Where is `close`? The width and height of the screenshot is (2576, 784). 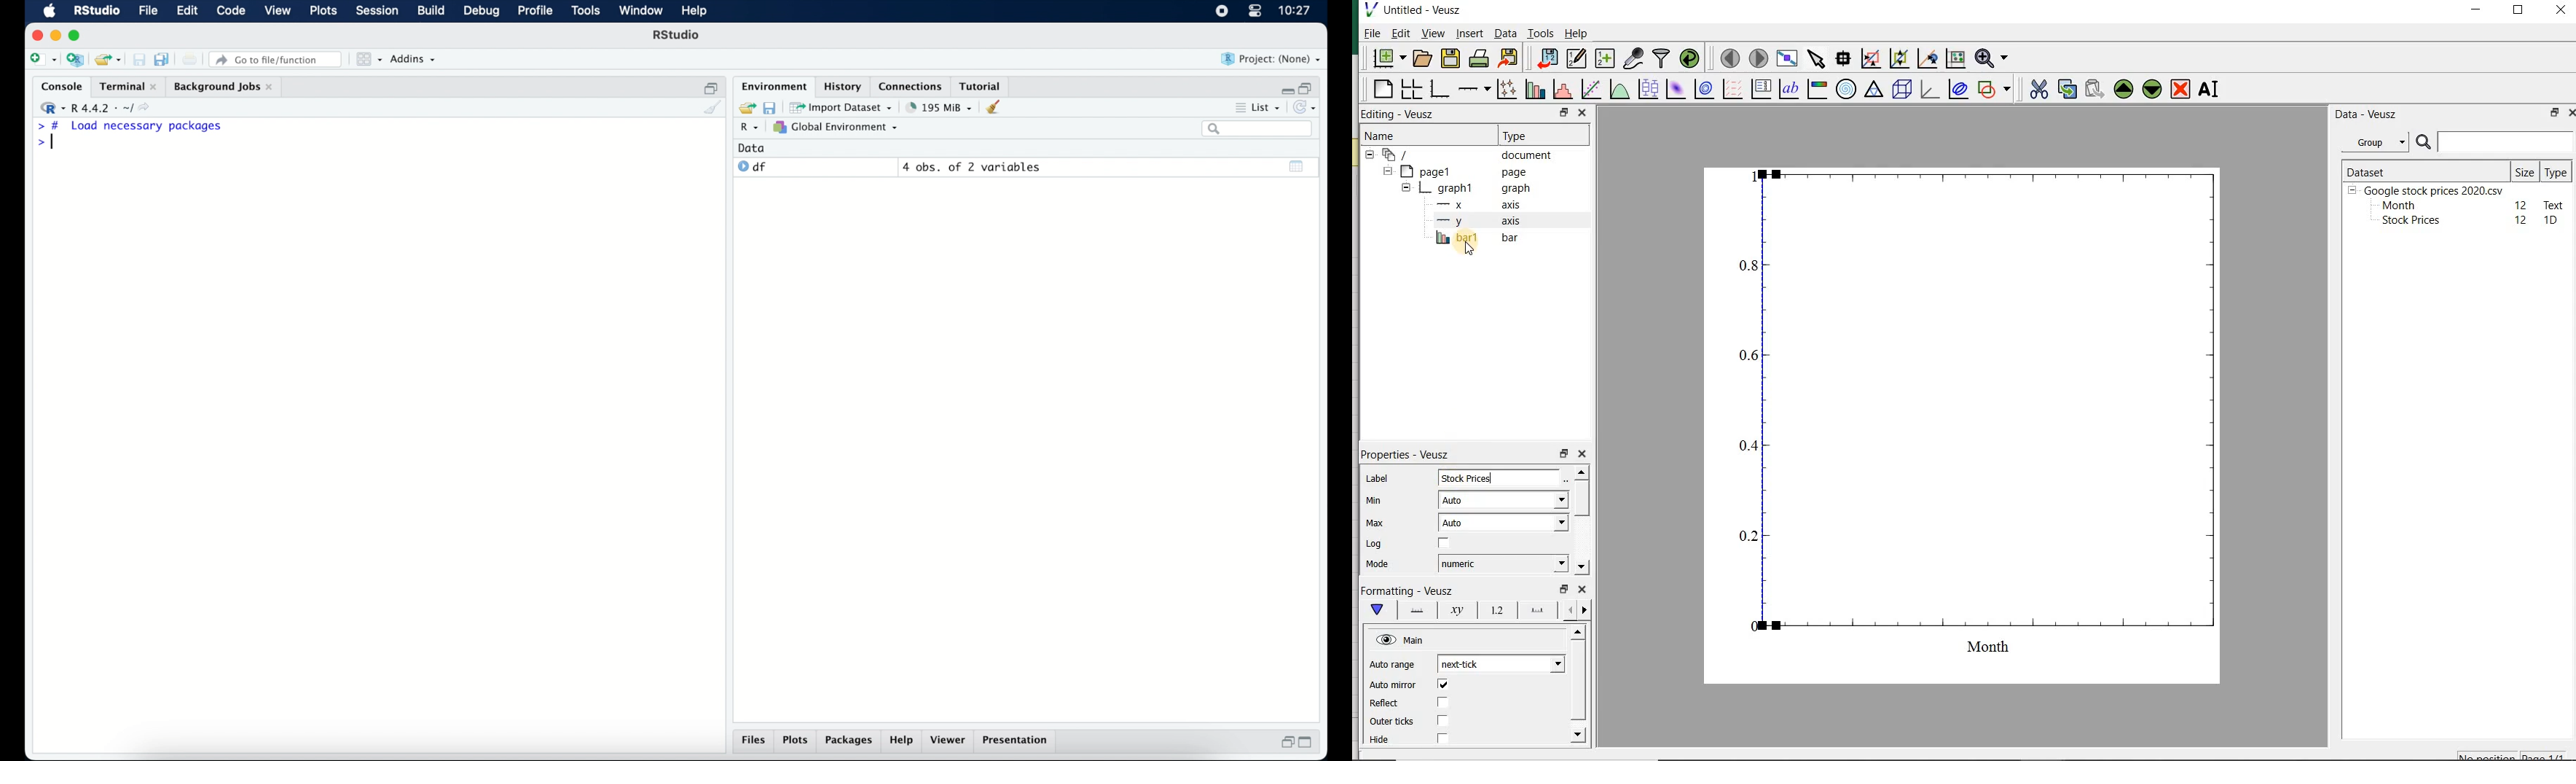 close is located at coordinates (37, 35).